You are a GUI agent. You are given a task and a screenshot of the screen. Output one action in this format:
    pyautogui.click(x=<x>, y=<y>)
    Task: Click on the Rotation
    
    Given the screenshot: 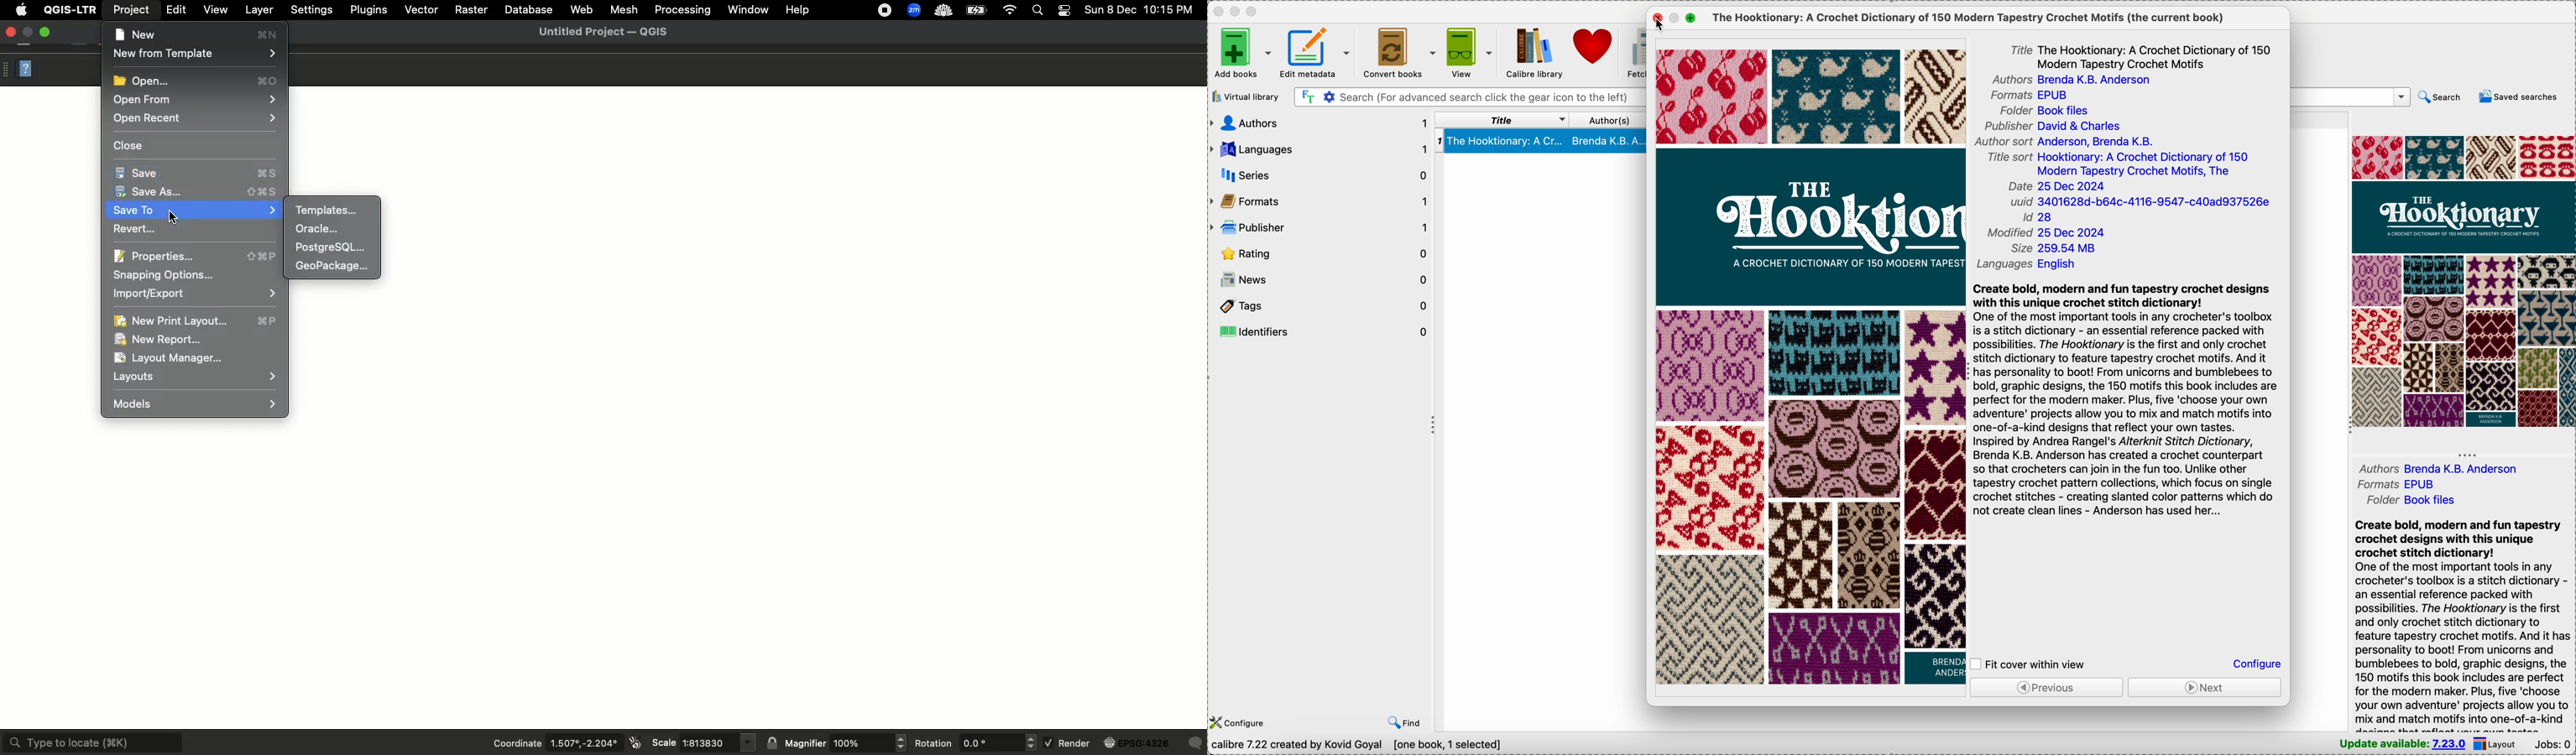 What is the action you would take?
    pyautogui.click(x=935, y=746)
    